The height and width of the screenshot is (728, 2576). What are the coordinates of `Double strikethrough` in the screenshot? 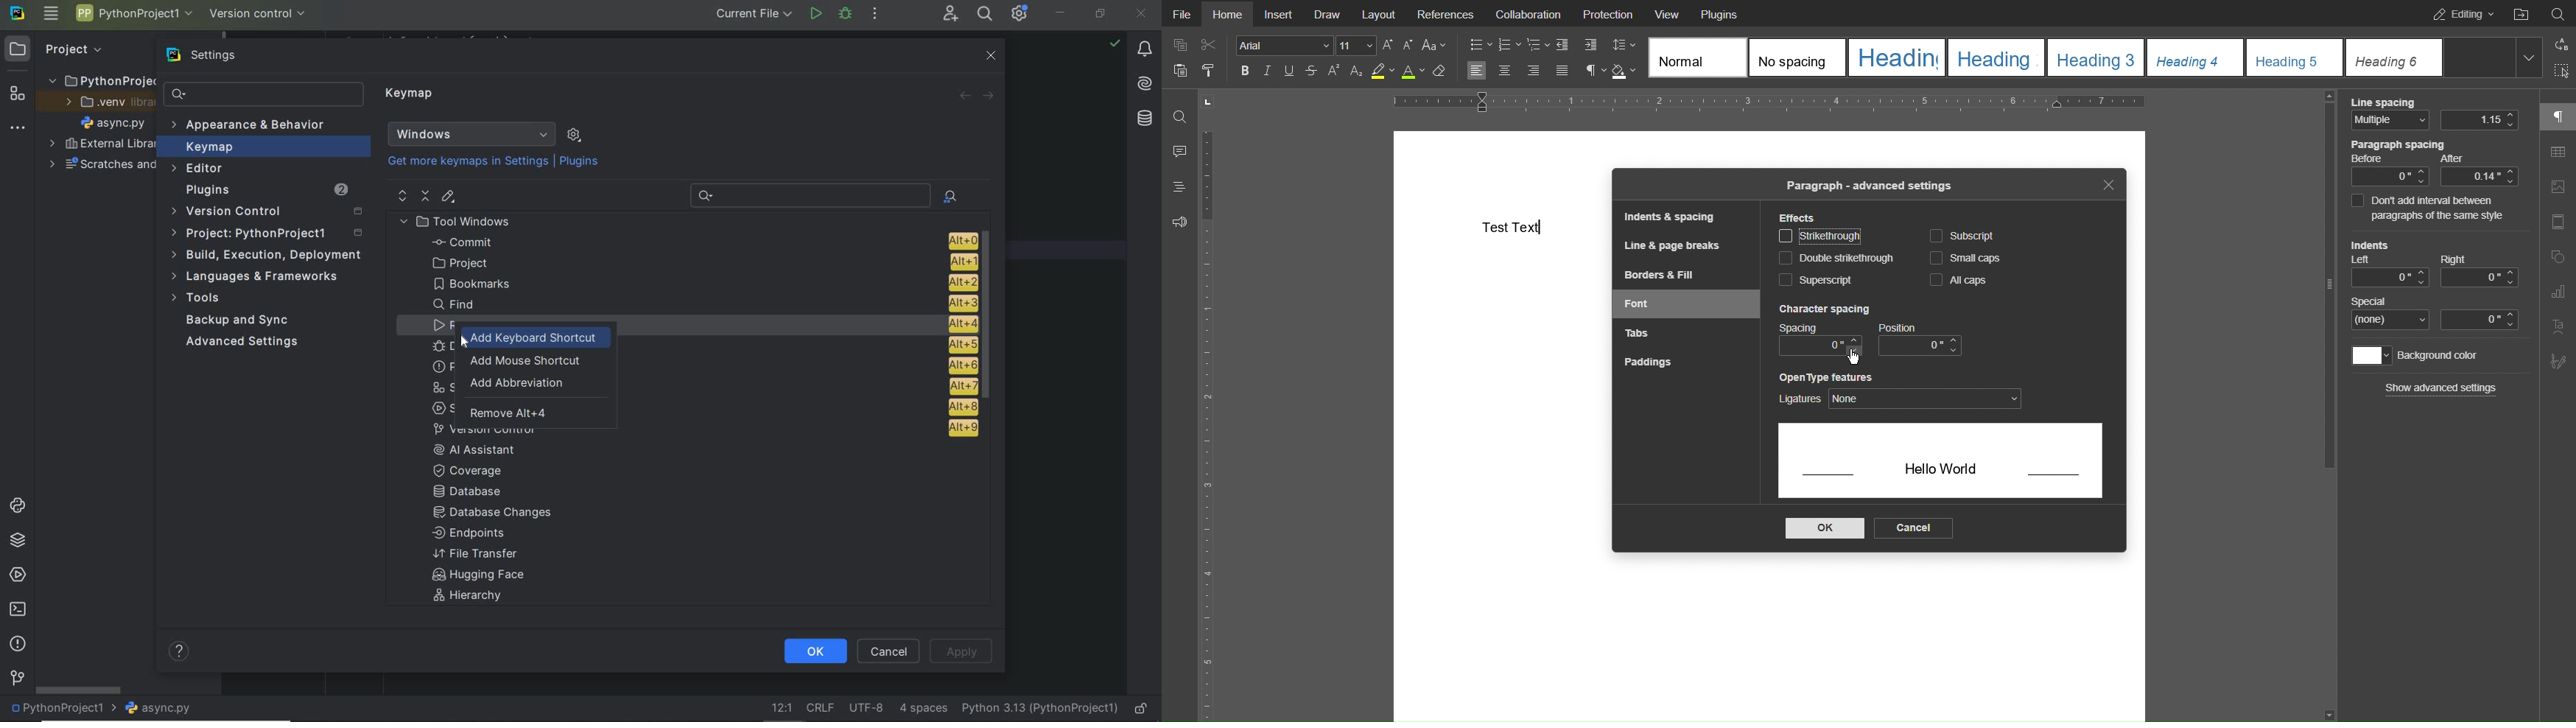 It's located at (1836, 259).